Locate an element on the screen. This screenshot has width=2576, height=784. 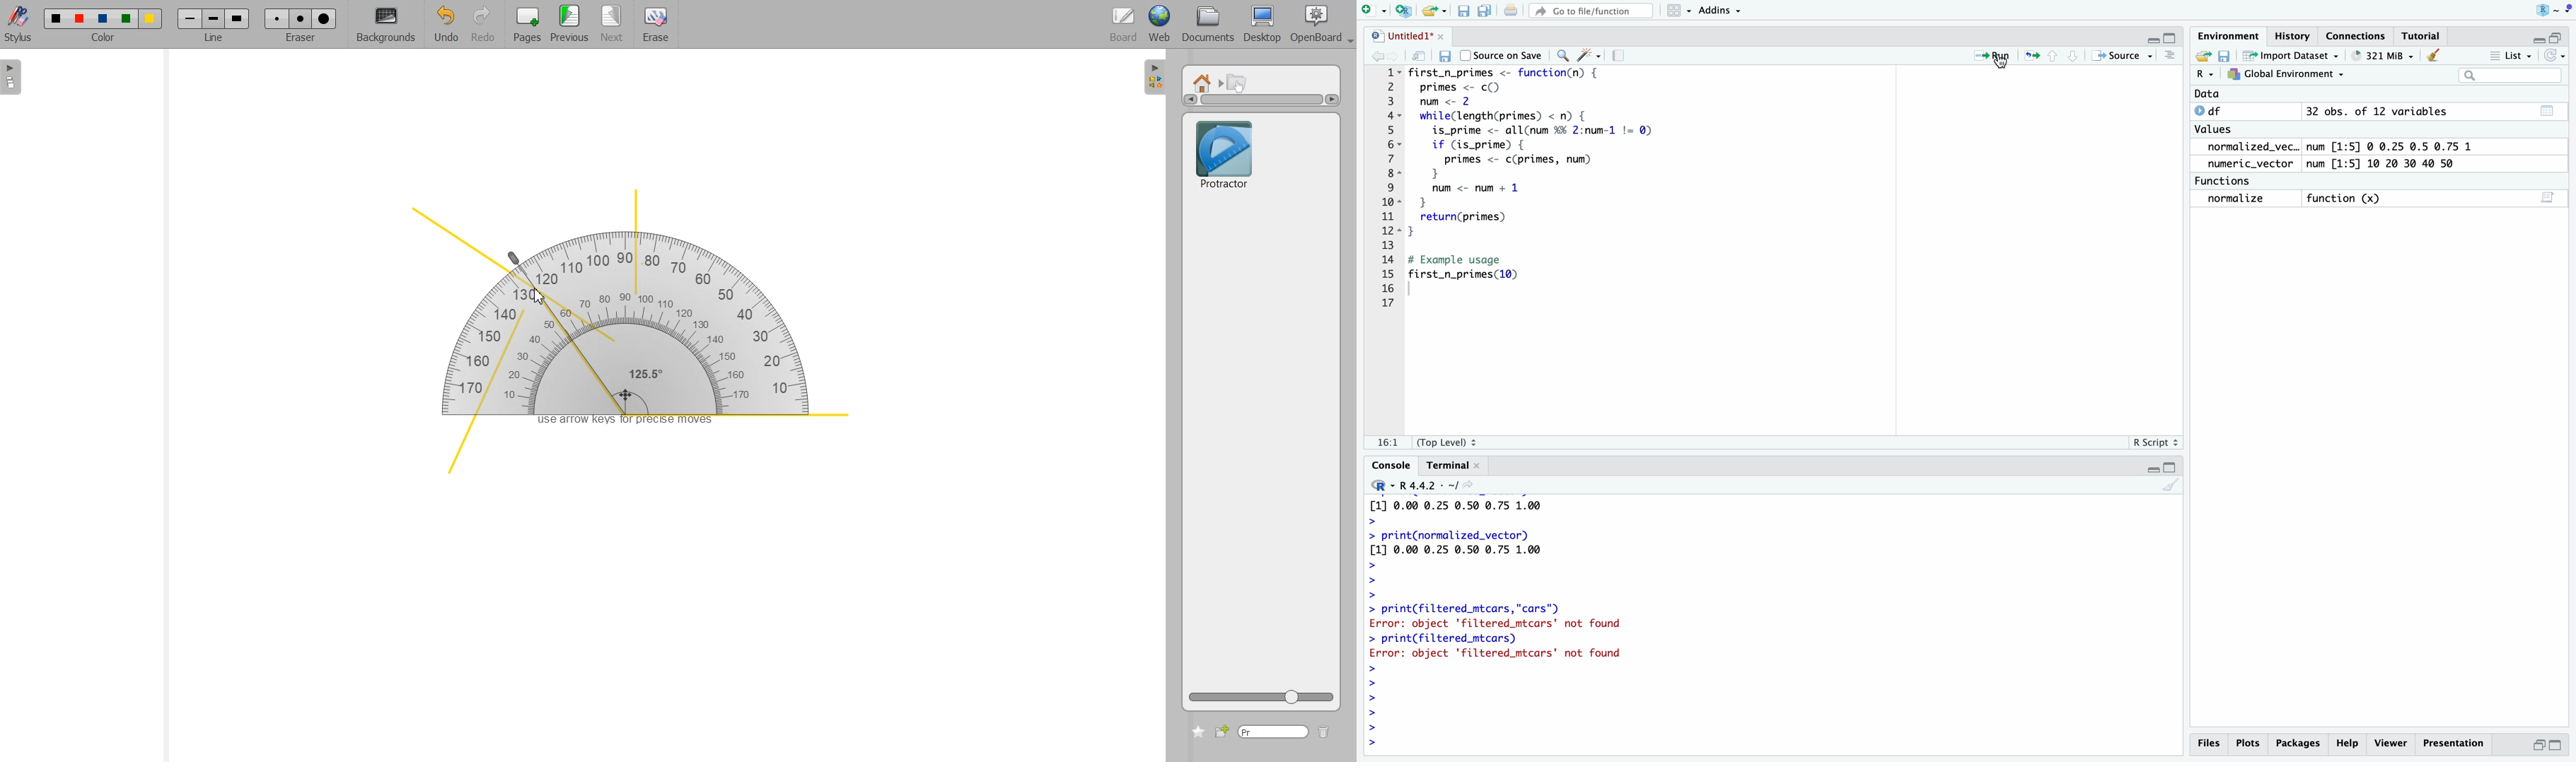
print current document is located at coordinates (1515, 12).